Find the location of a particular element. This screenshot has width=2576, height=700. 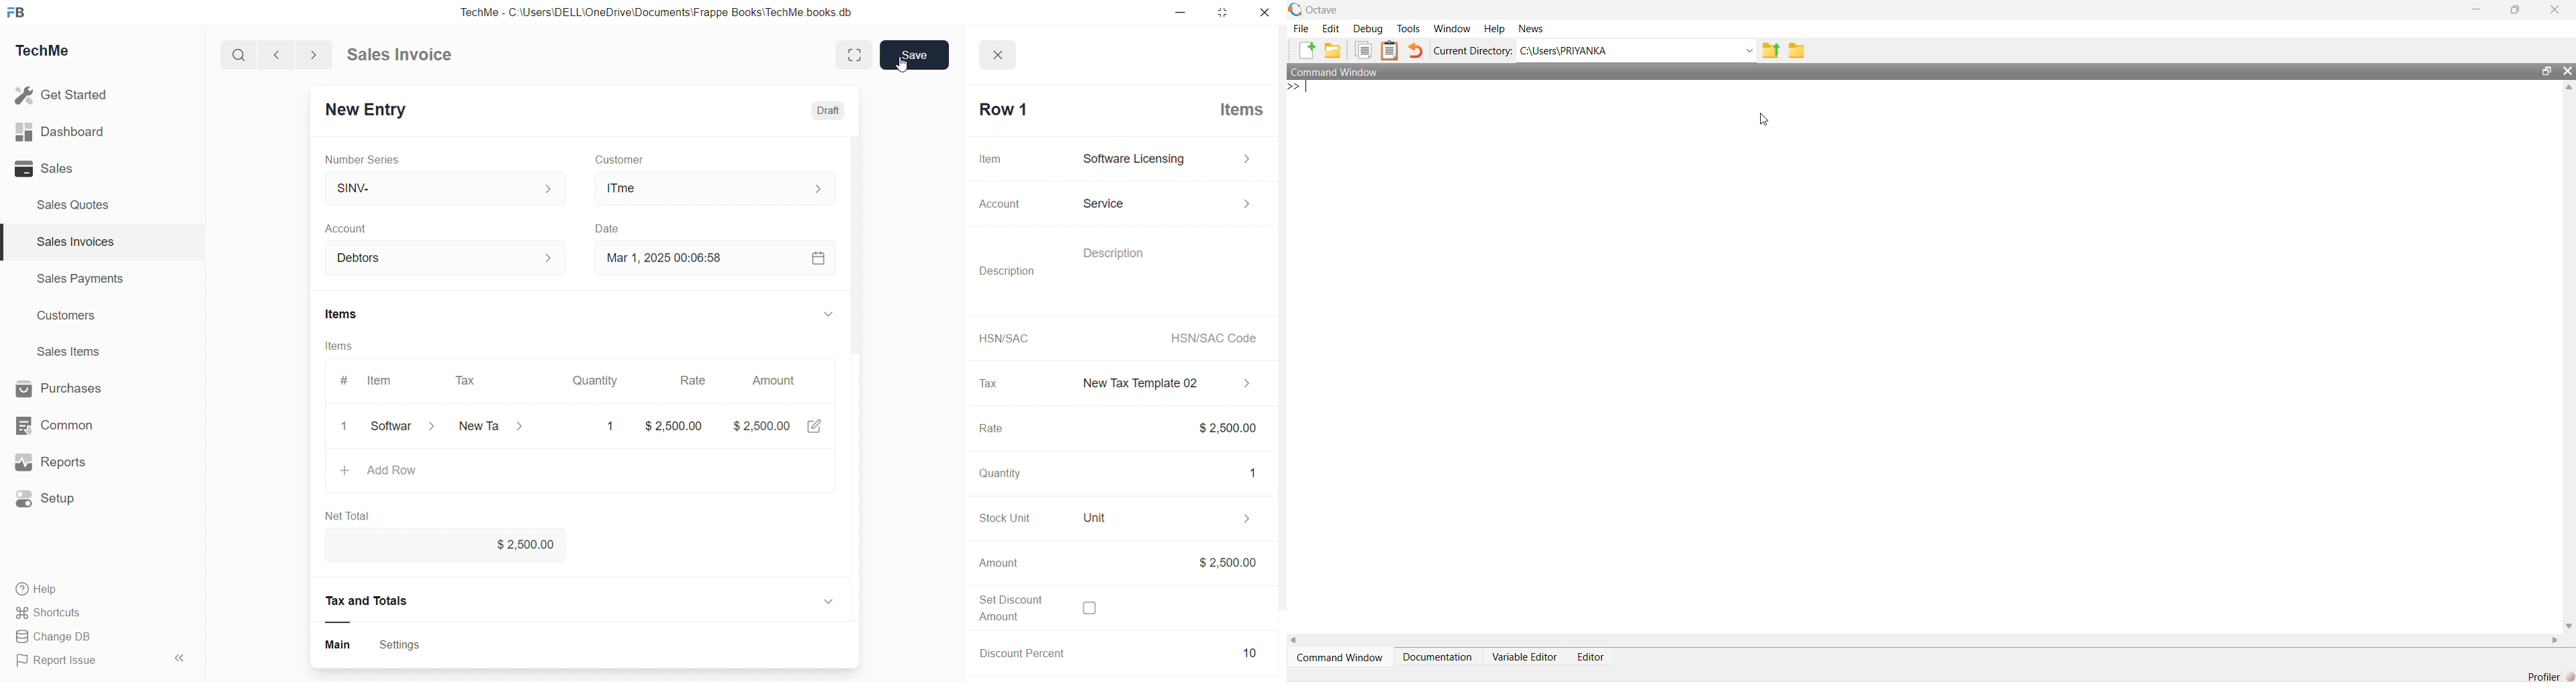

ITme| is located at coordinates (716, 189).